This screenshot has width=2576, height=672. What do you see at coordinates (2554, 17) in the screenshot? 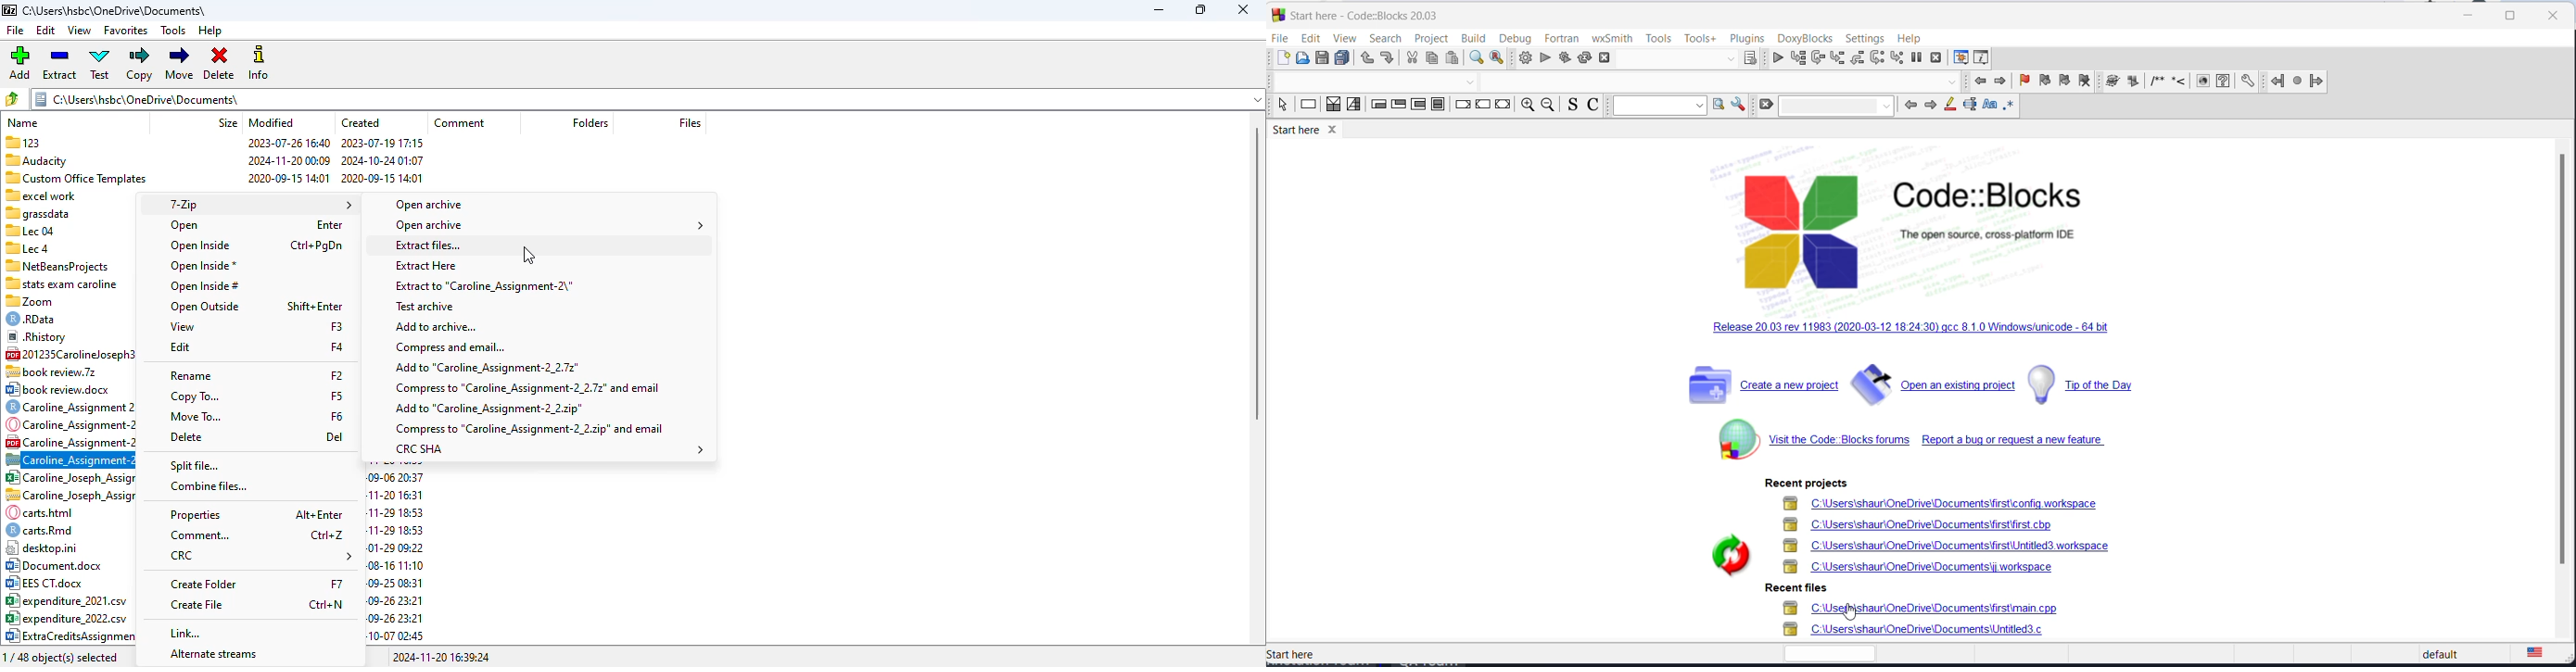
I see `close` at bounding box center [2554, 17].